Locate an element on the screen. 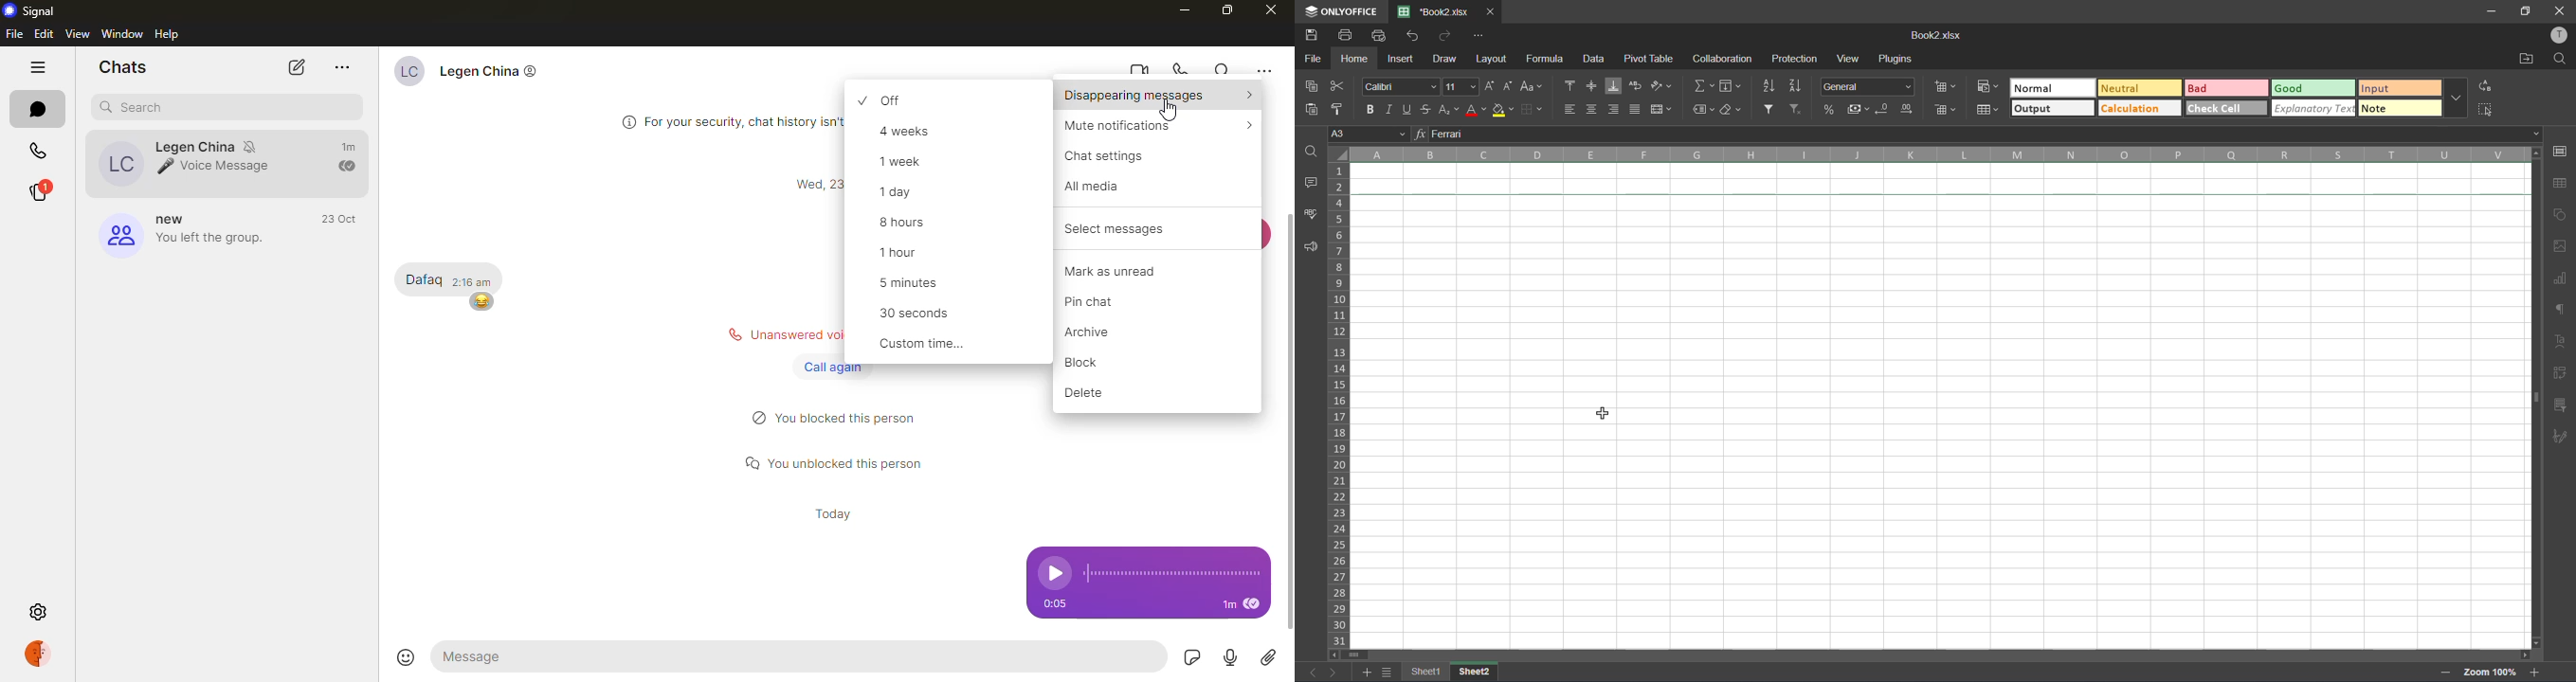 This screenshot has width=2576, height=700. percent is located at coordinates (1829, 108).